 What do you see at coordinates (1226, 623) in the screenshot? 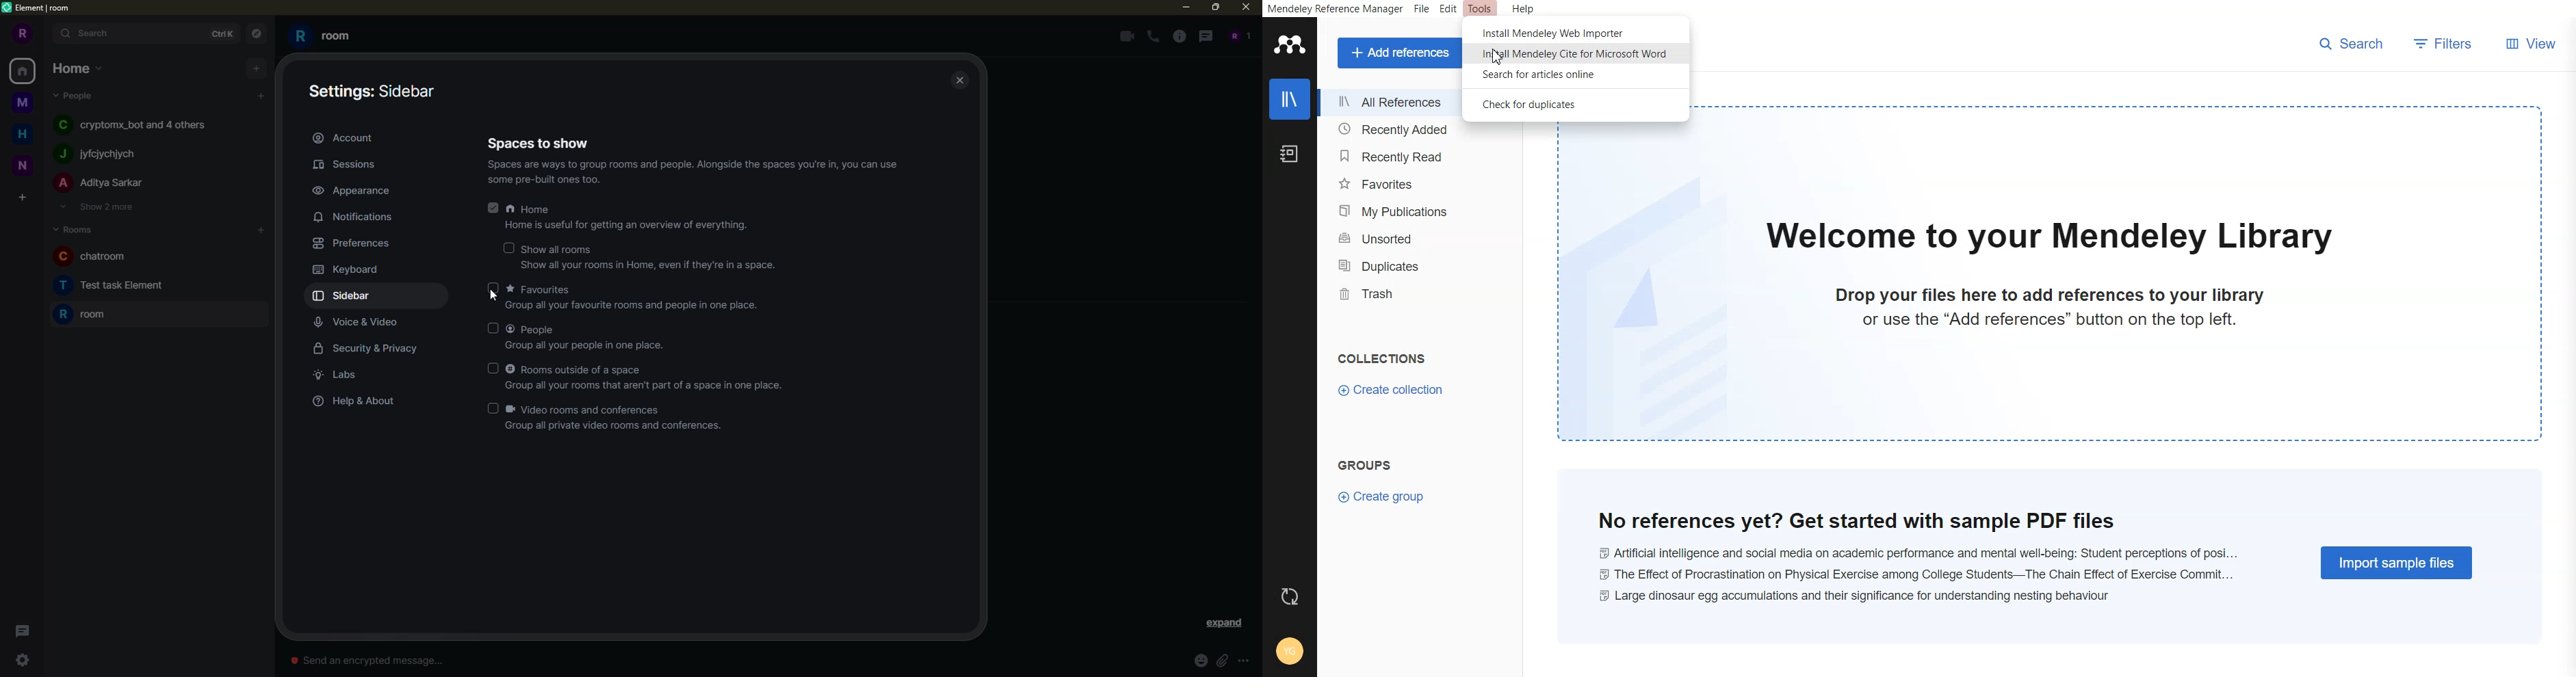
I see `expand` at bounding box center [1226, 623].